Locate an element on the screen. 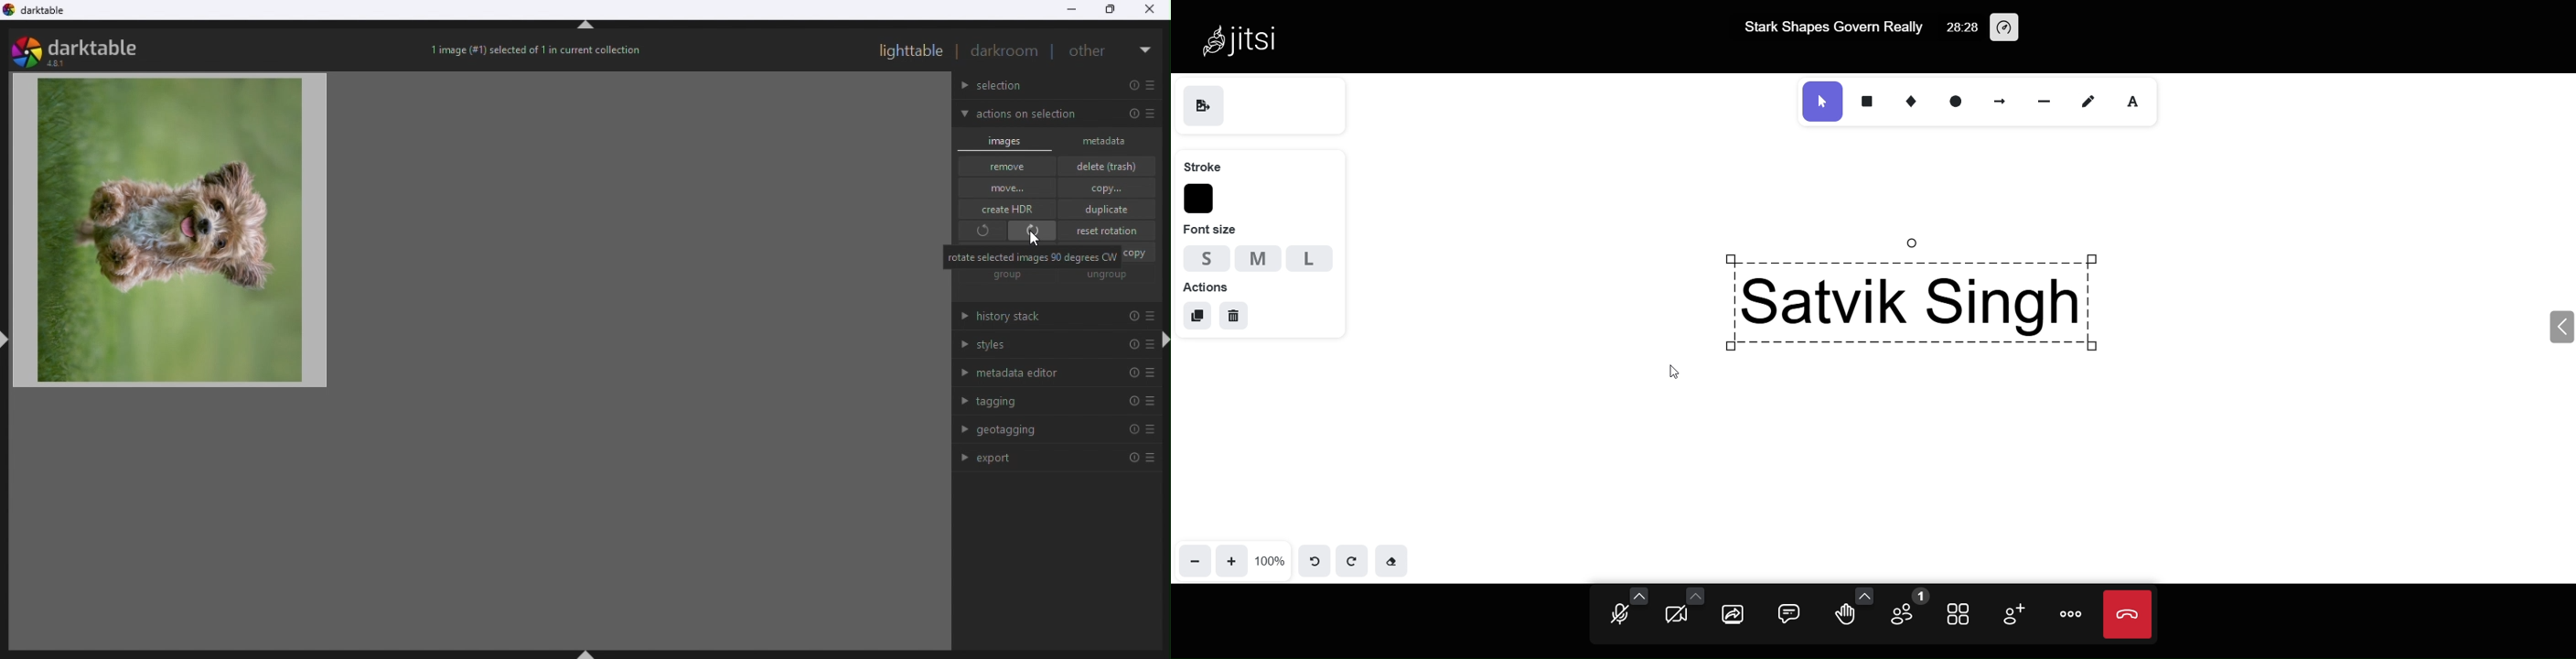  28:28 is located at coordinates (1966, 24).